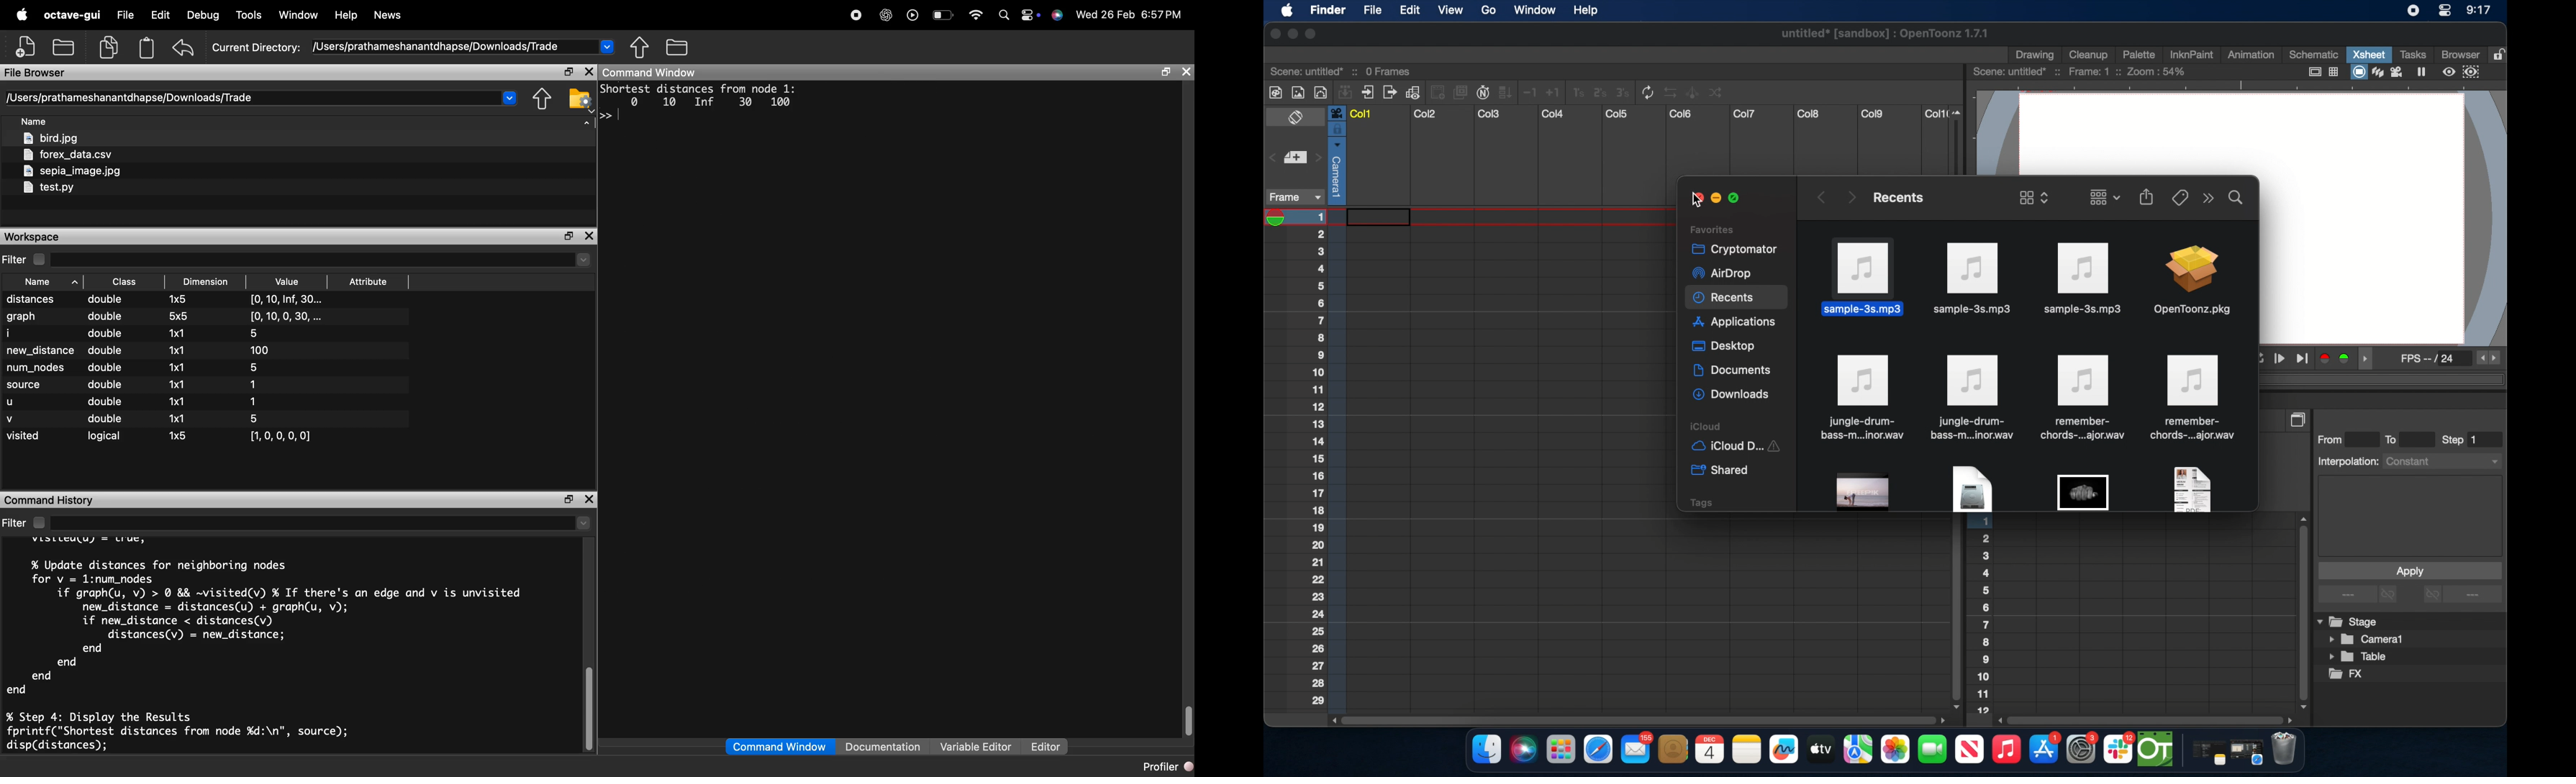 This screenshot has width=2576, height=784. I want to click on to, so click(2396, 439).